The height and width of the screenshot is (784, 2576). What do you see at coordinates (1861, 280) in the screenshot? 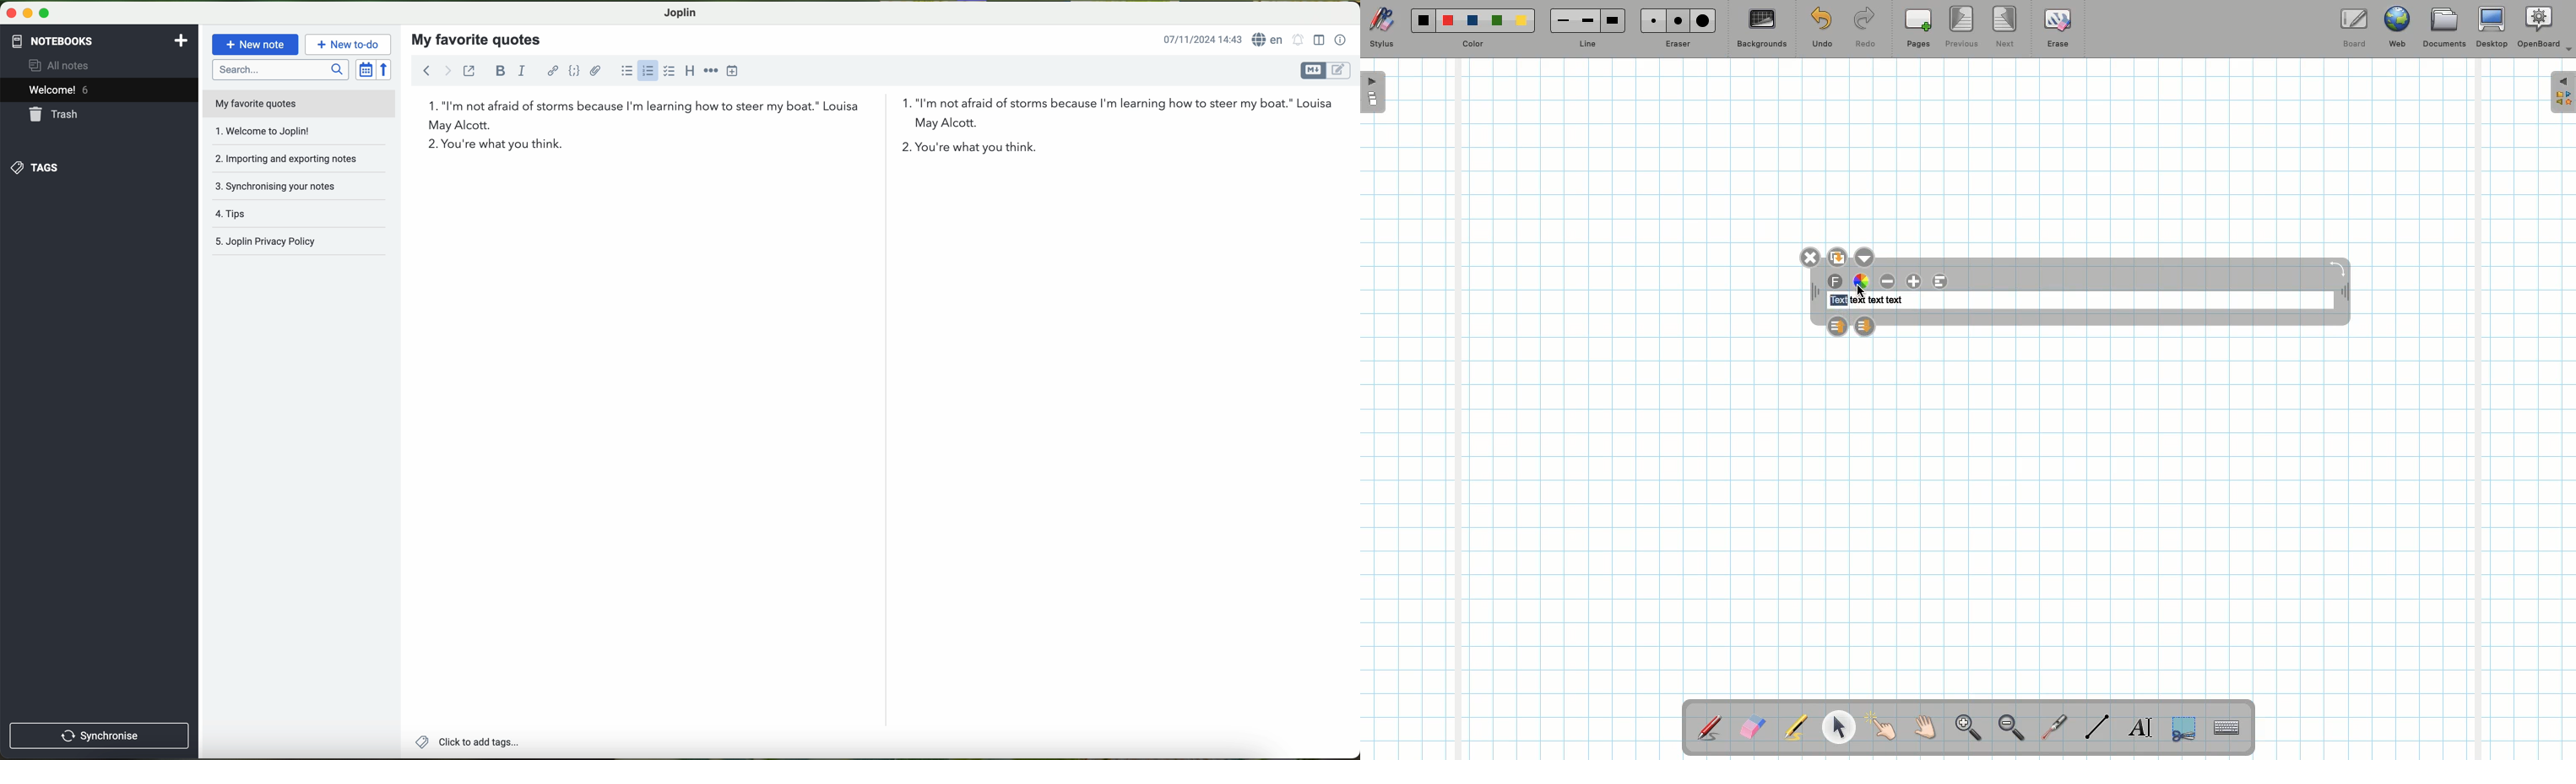
I see `Color wheel` at bounding box center [1861, 280].